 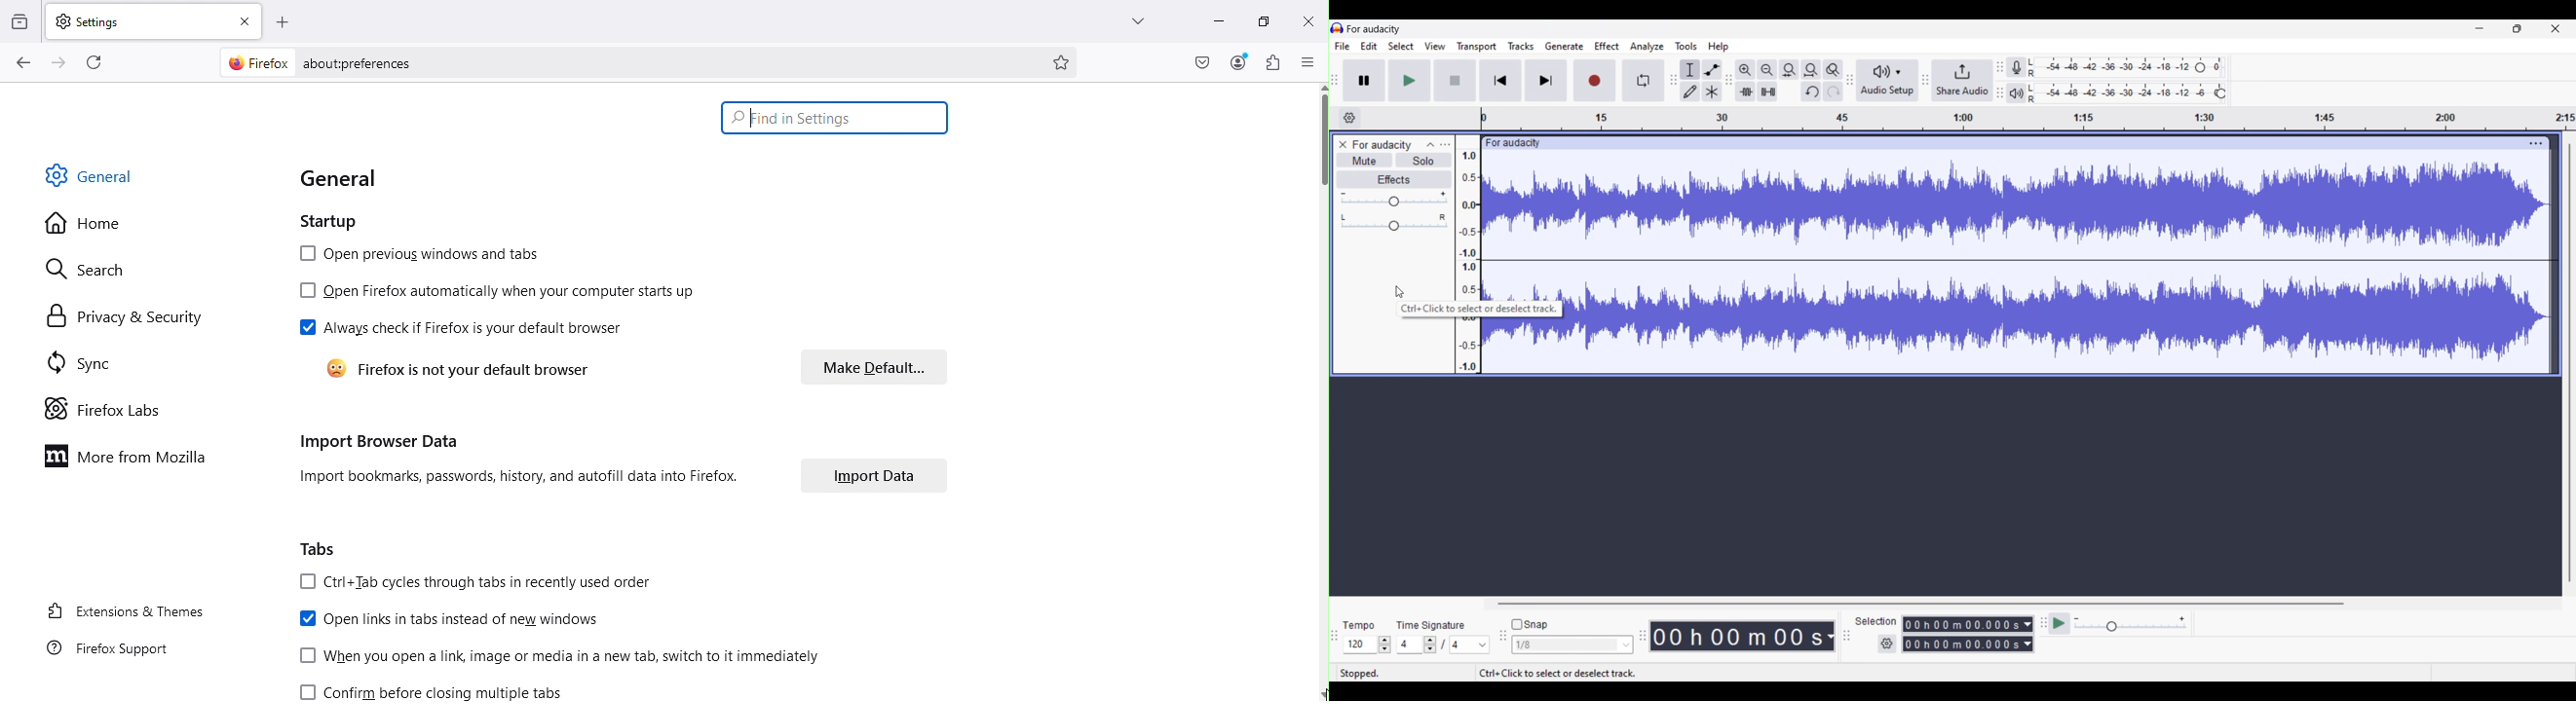 I want to click on Undo, so click(x=1811, y=92).